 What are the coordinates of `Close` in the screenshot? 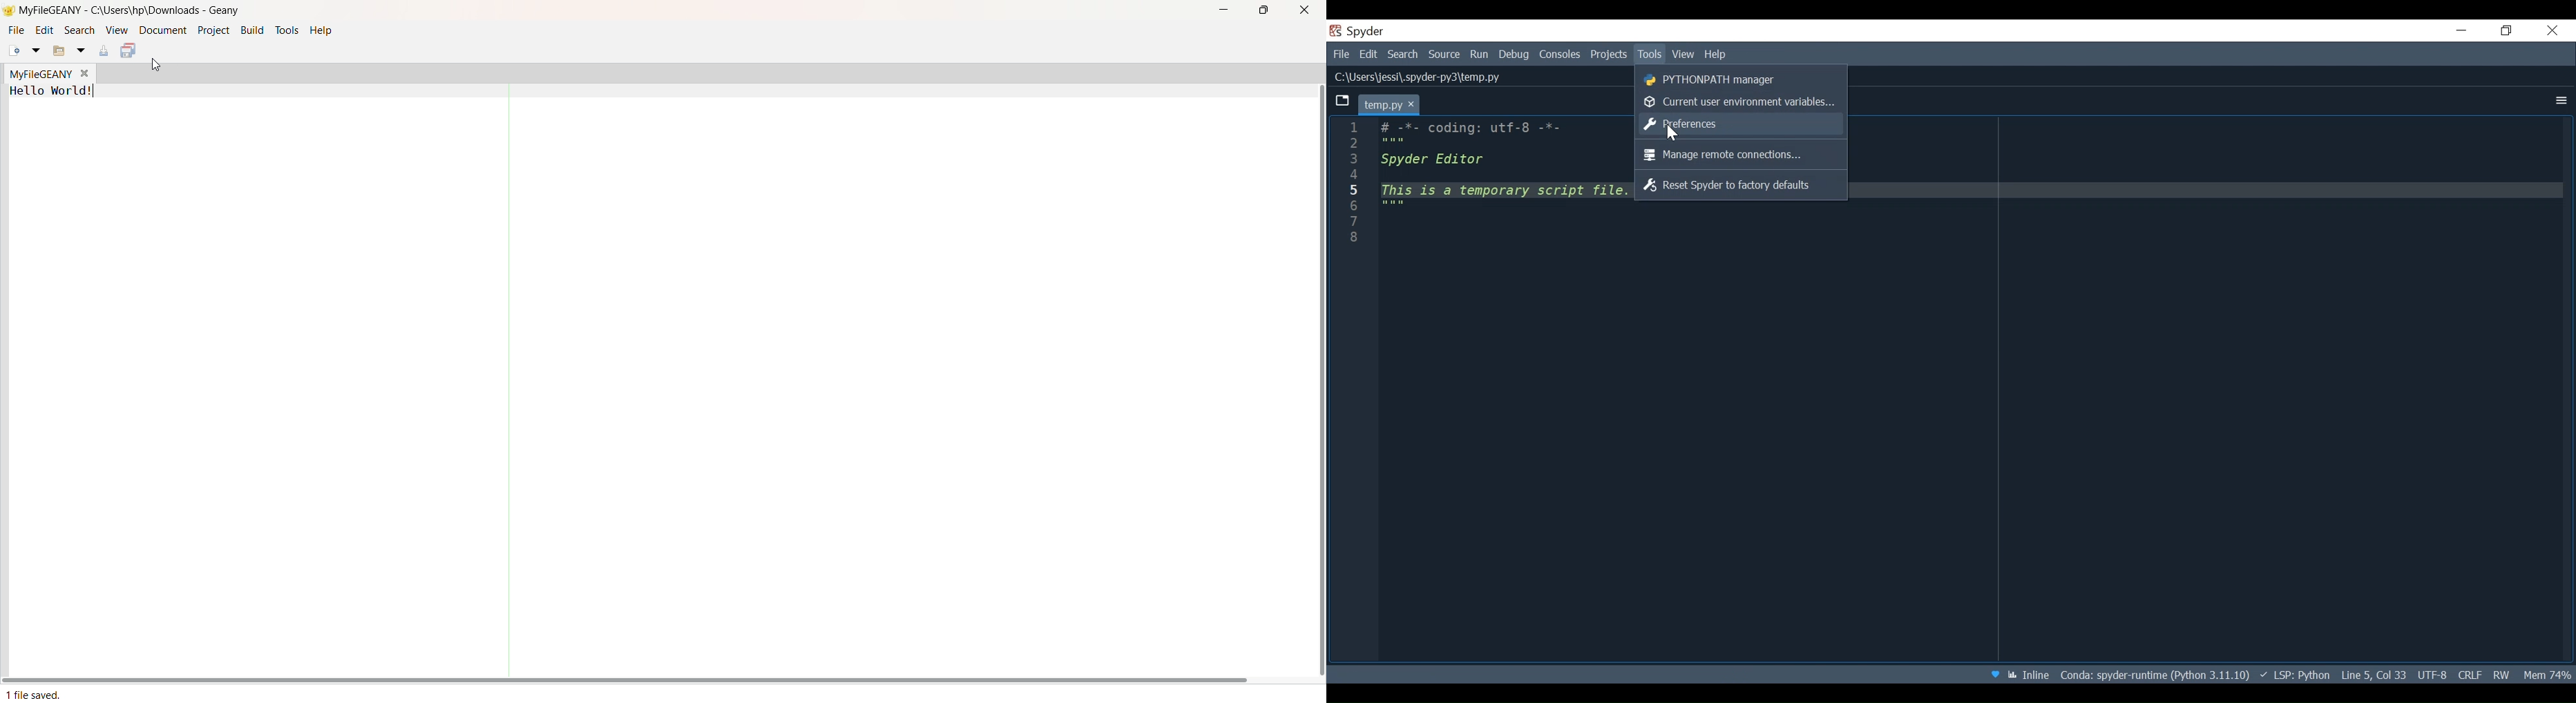 It's located at (2551, 30).